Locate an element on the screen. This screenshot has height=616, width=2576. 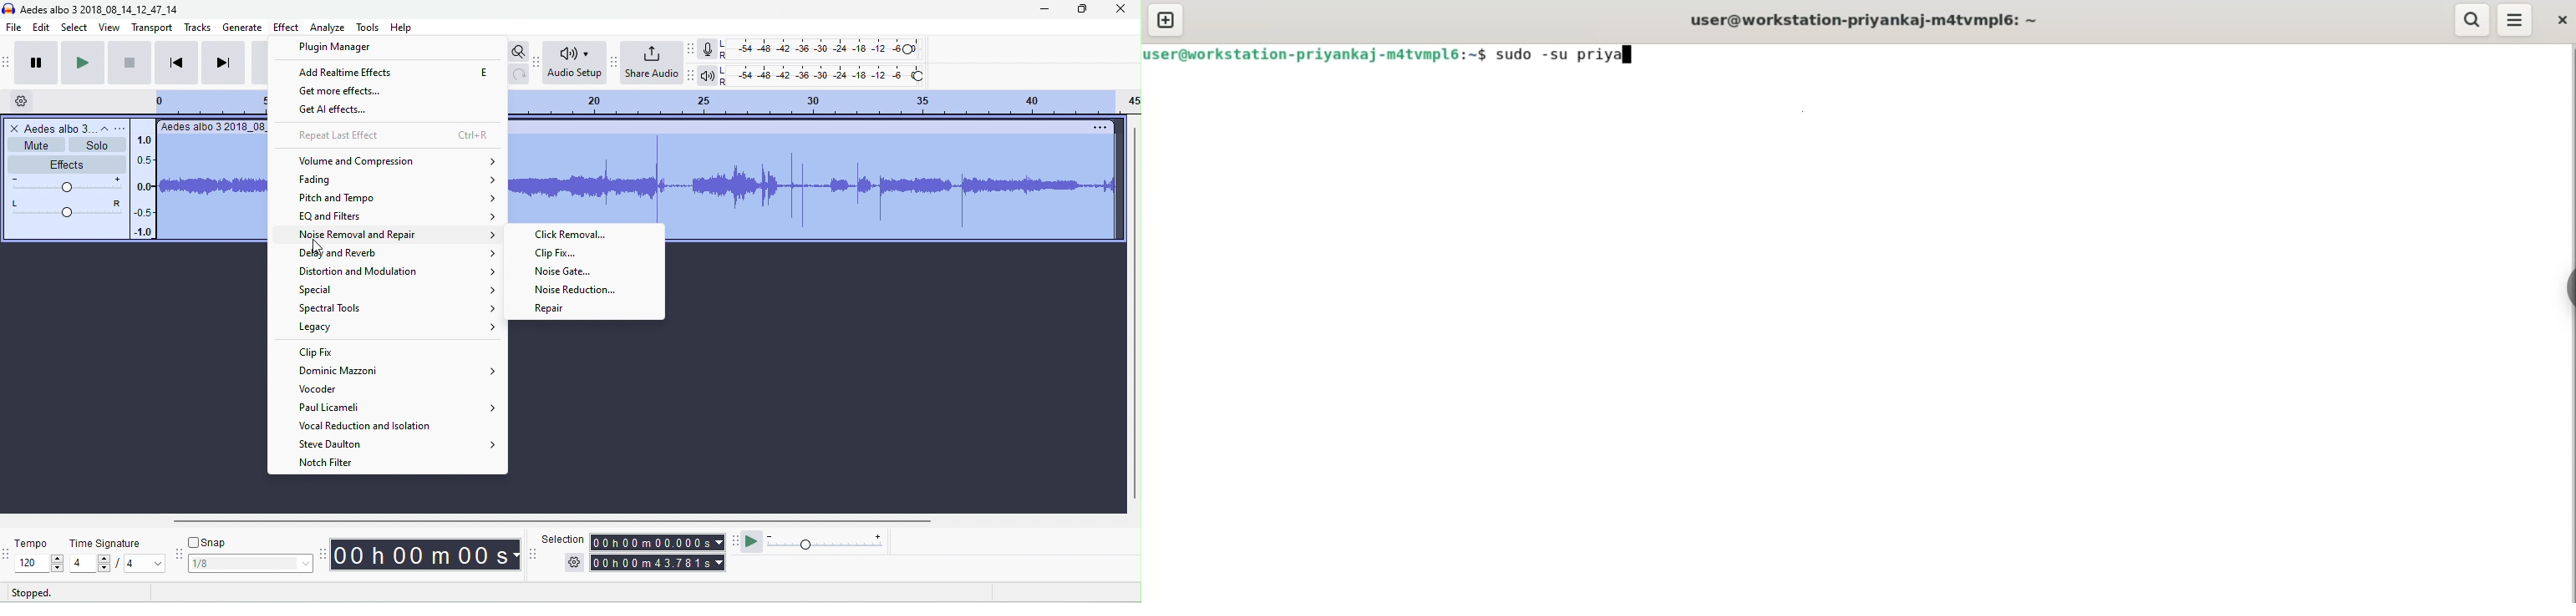
noise removal and repair is located at coordinates (399, 237).